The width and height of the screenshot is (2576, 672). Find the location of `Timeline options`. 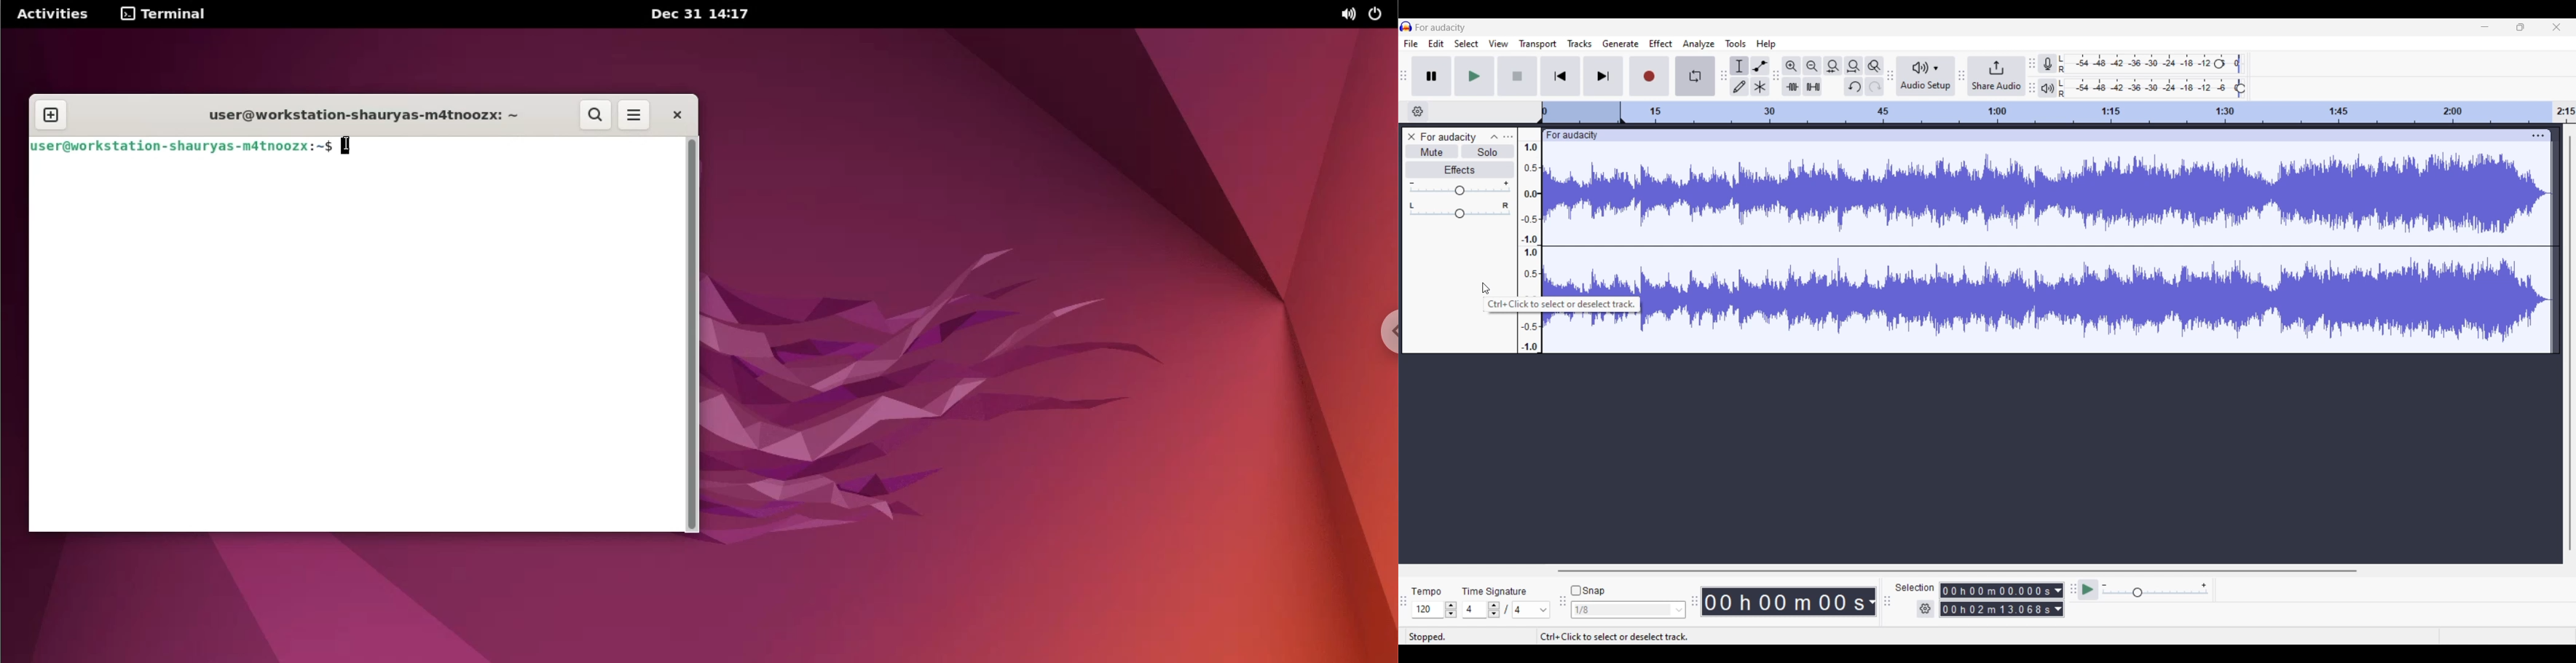

Timeline options is located at coordinates (1419, 111).